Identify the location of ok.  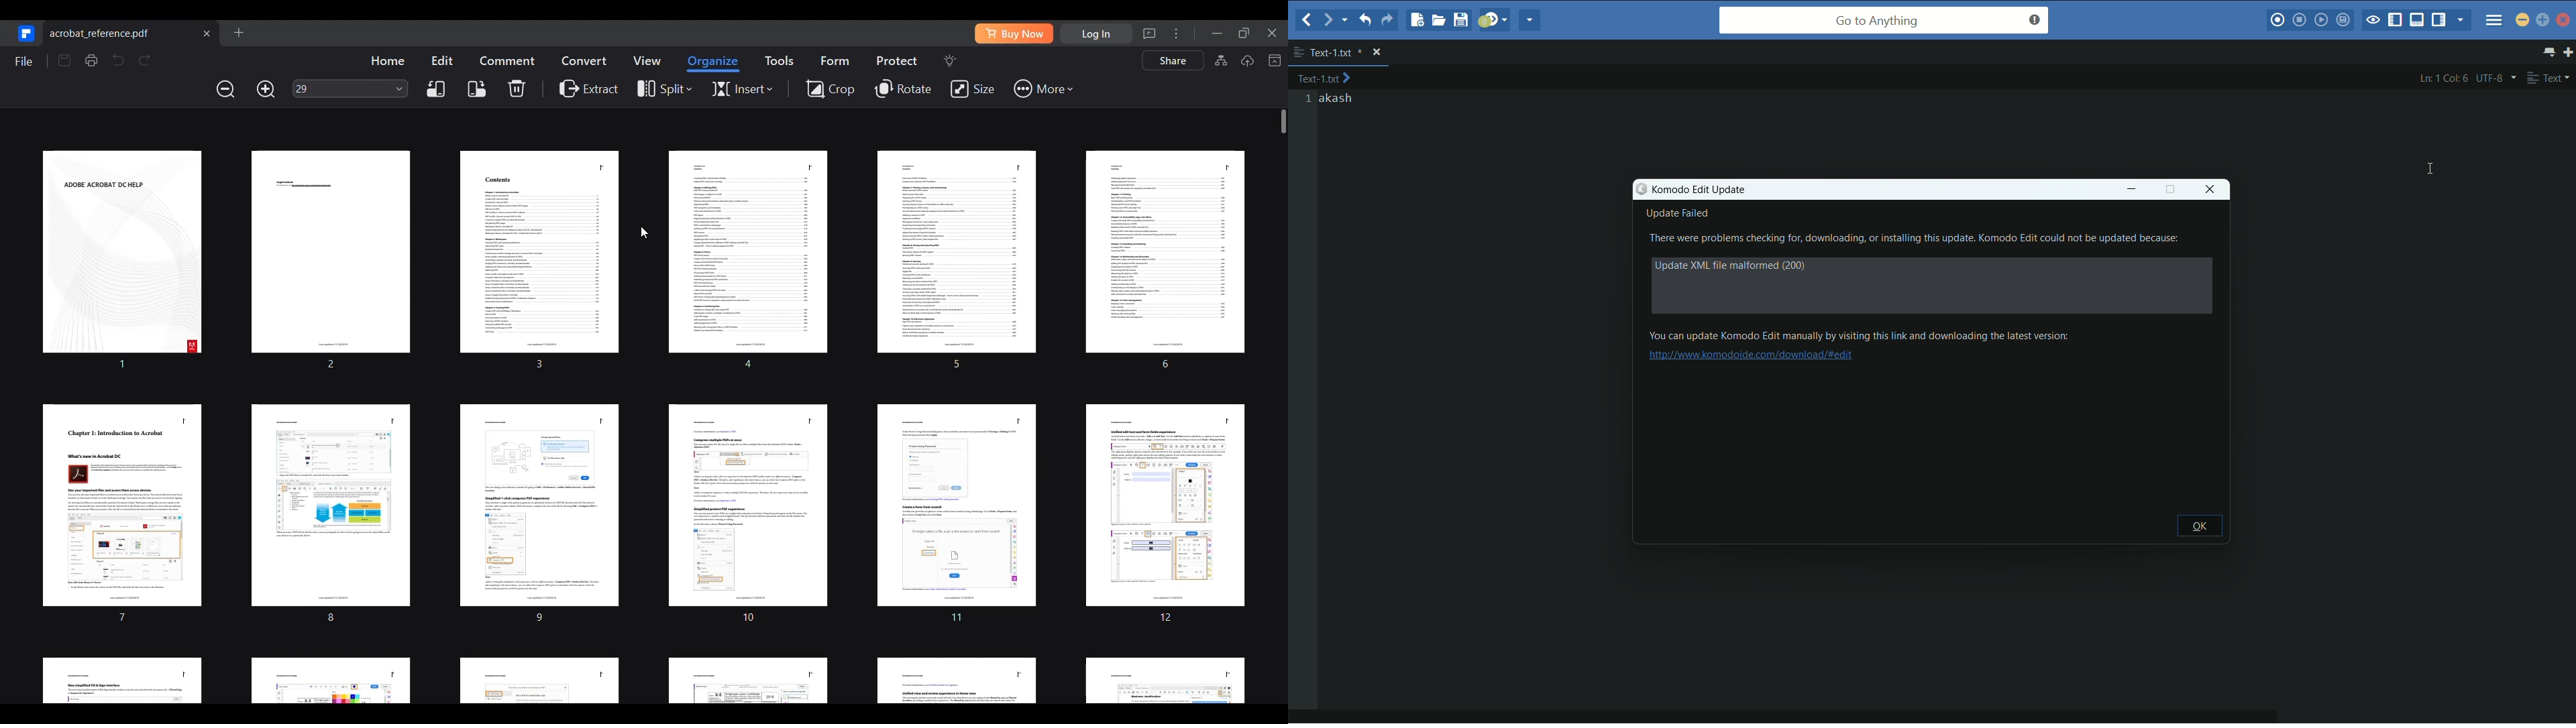
(2202, 526).